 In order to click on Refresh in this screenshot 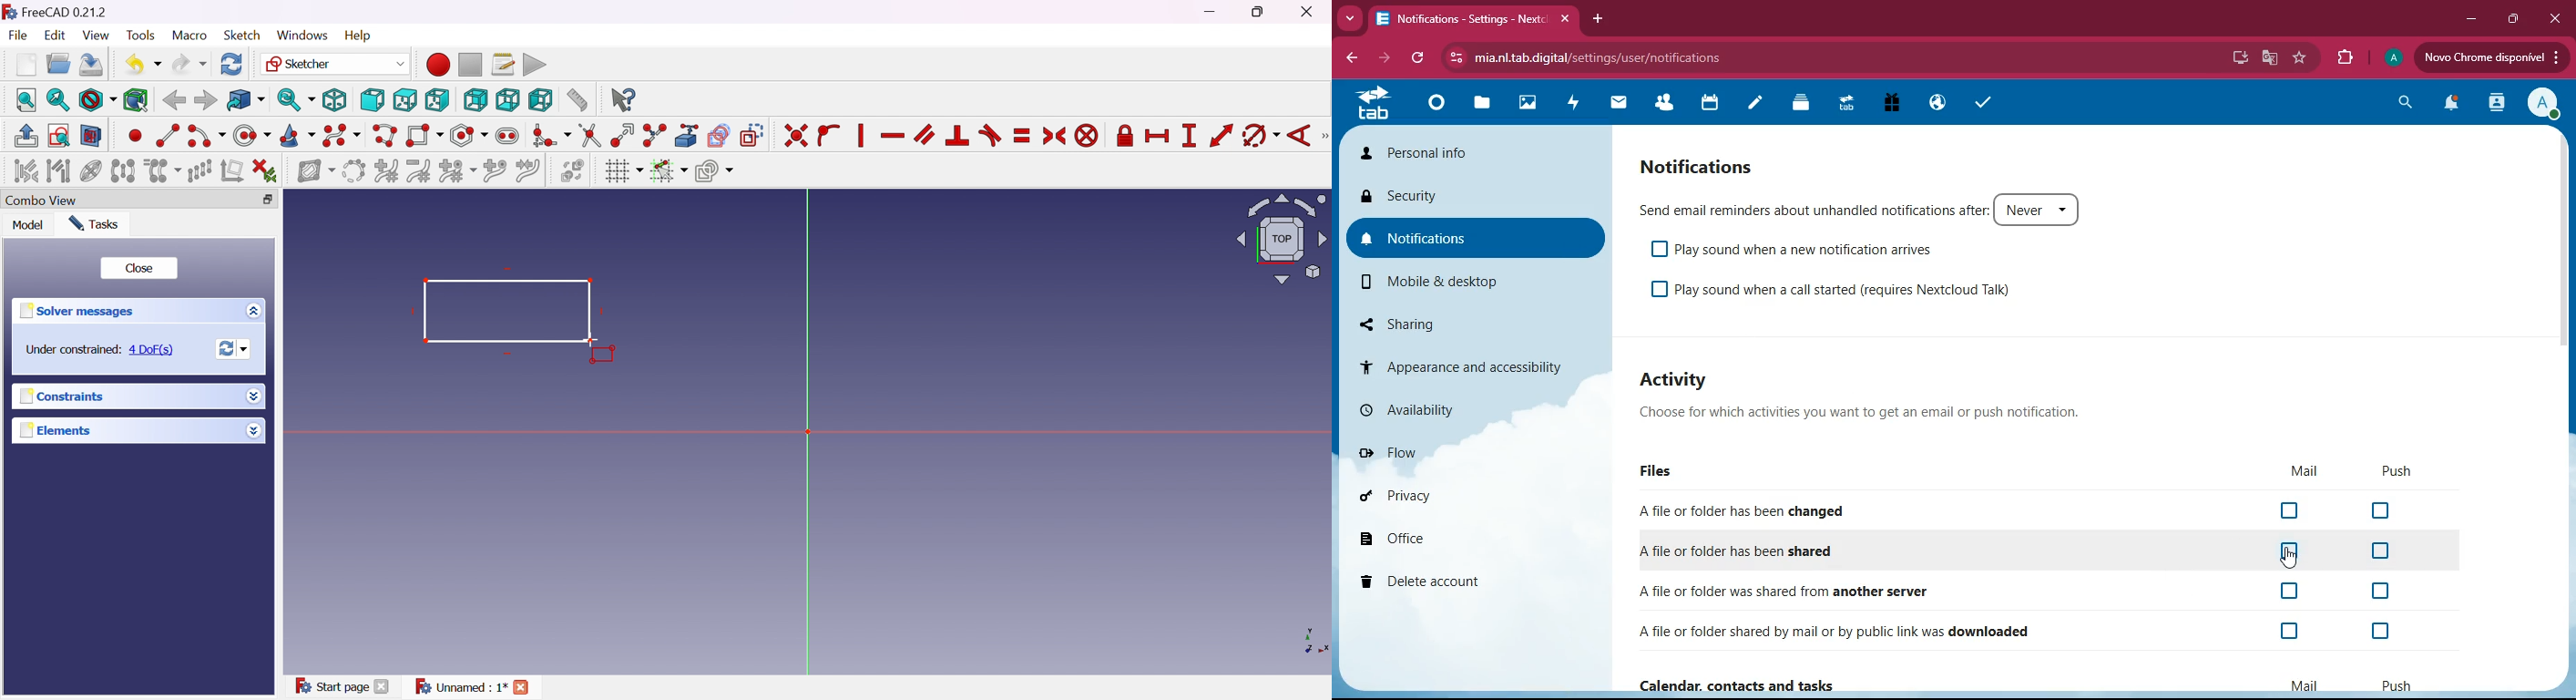, I will do `click(233, 64)`.